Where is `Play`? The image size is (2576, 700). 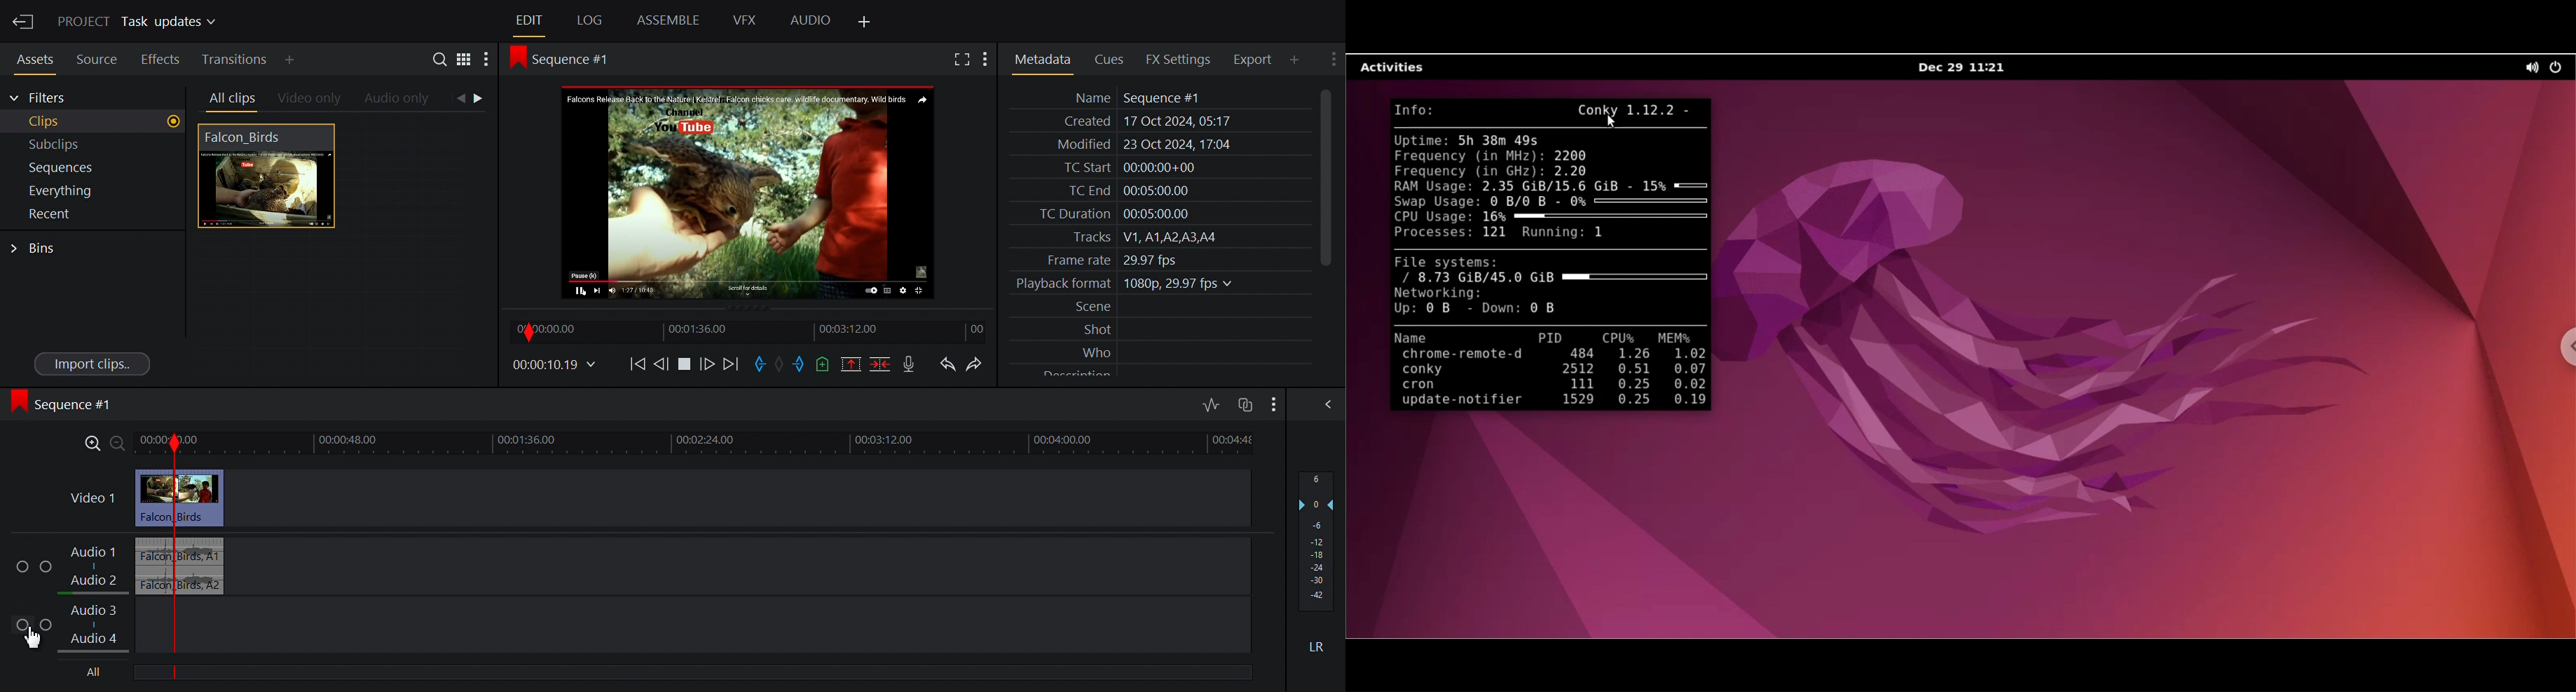 Play is located at coordinates (687, 366).